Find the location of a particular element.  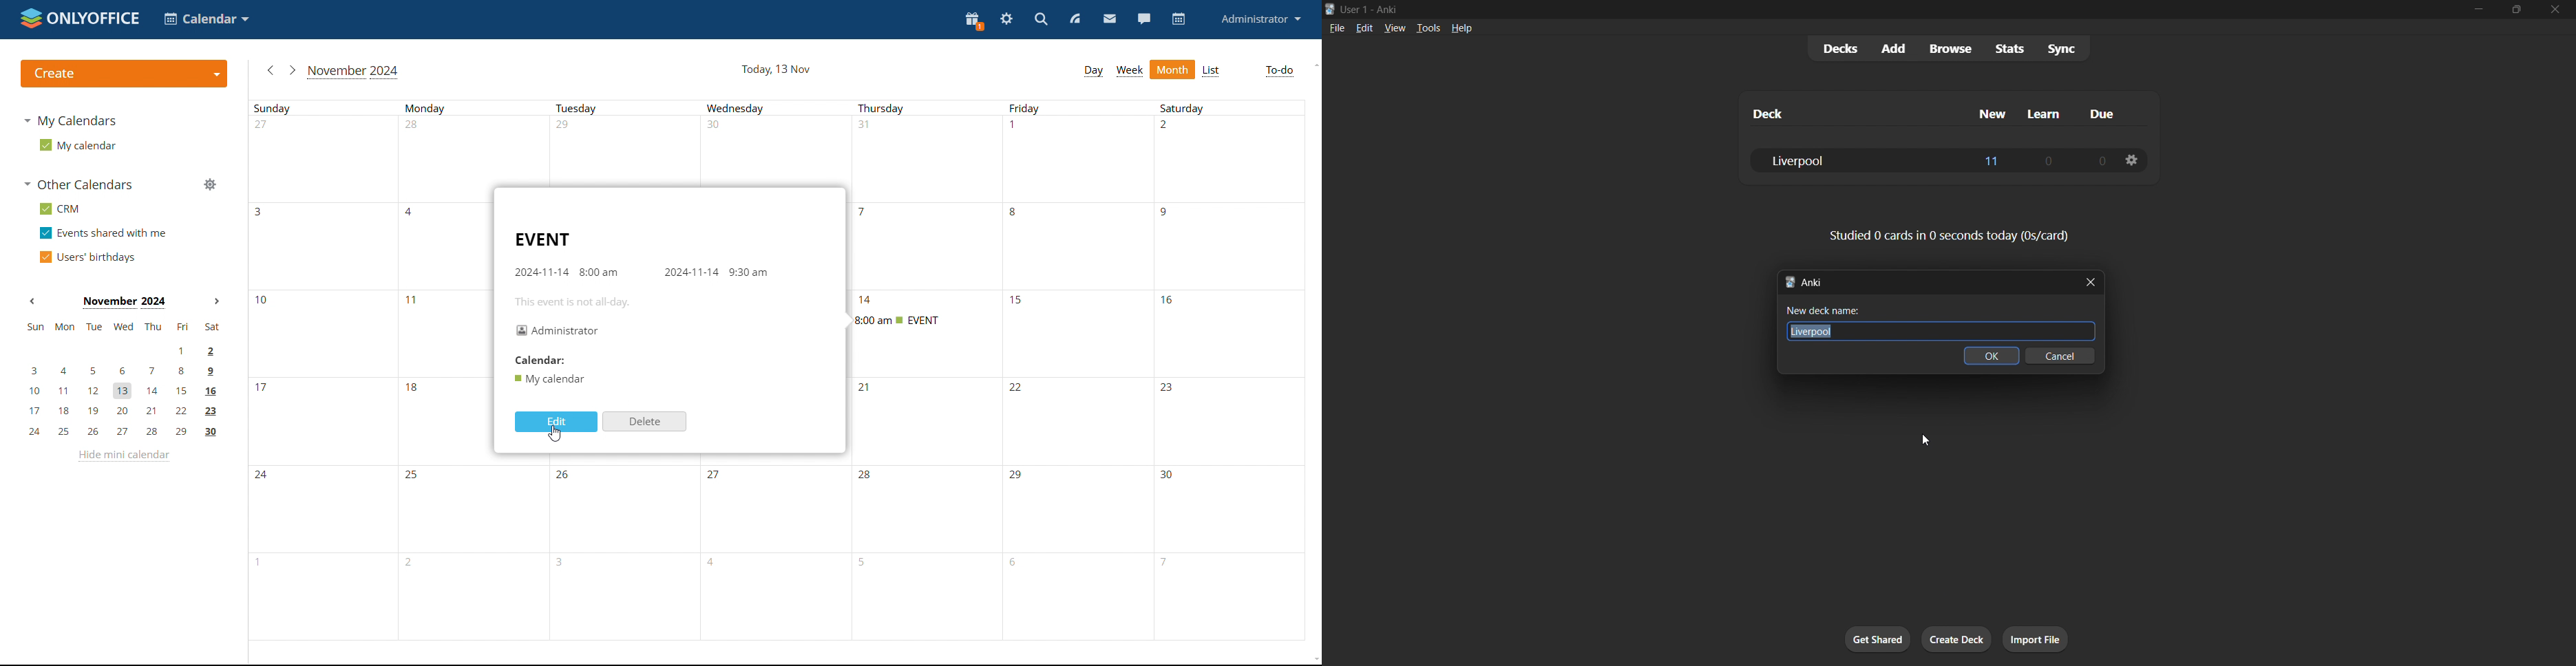

add is located at coordinates (1890, 46).